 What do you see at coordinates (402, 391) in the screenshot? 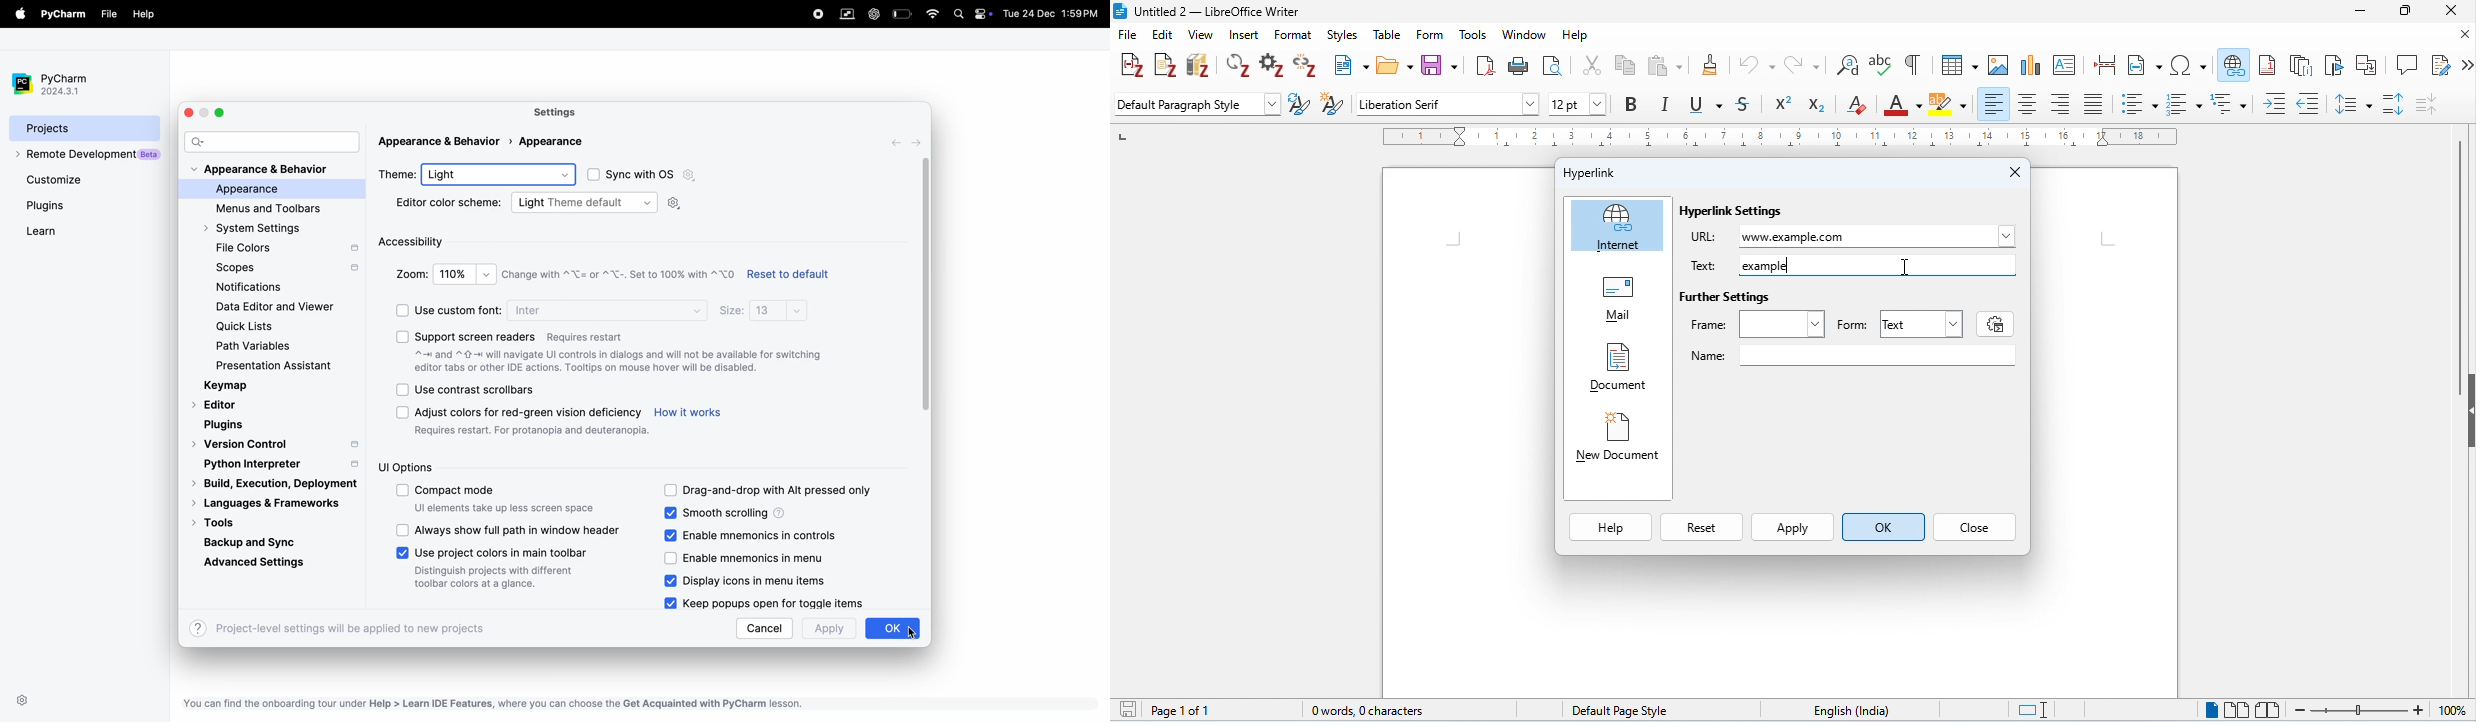
I see `check boxes` at bounding box center [402, 391].